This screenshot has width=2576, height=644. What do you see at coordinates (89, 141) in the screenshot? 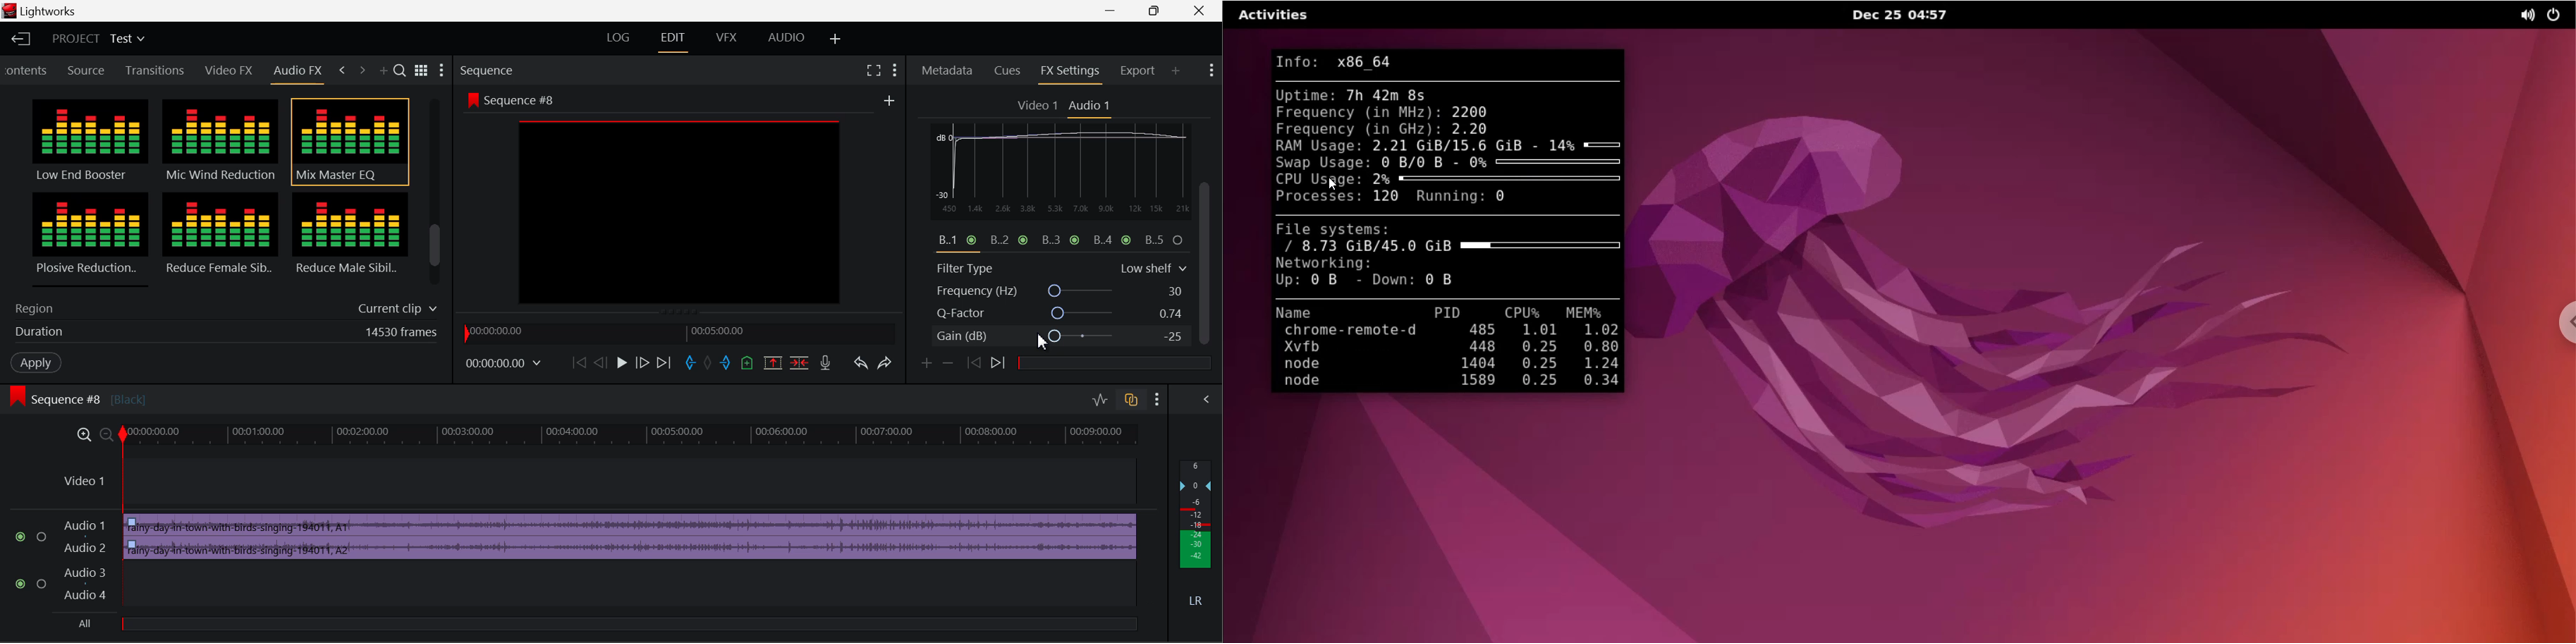
I see `Low End Booster` at bounding box center [89, 141].